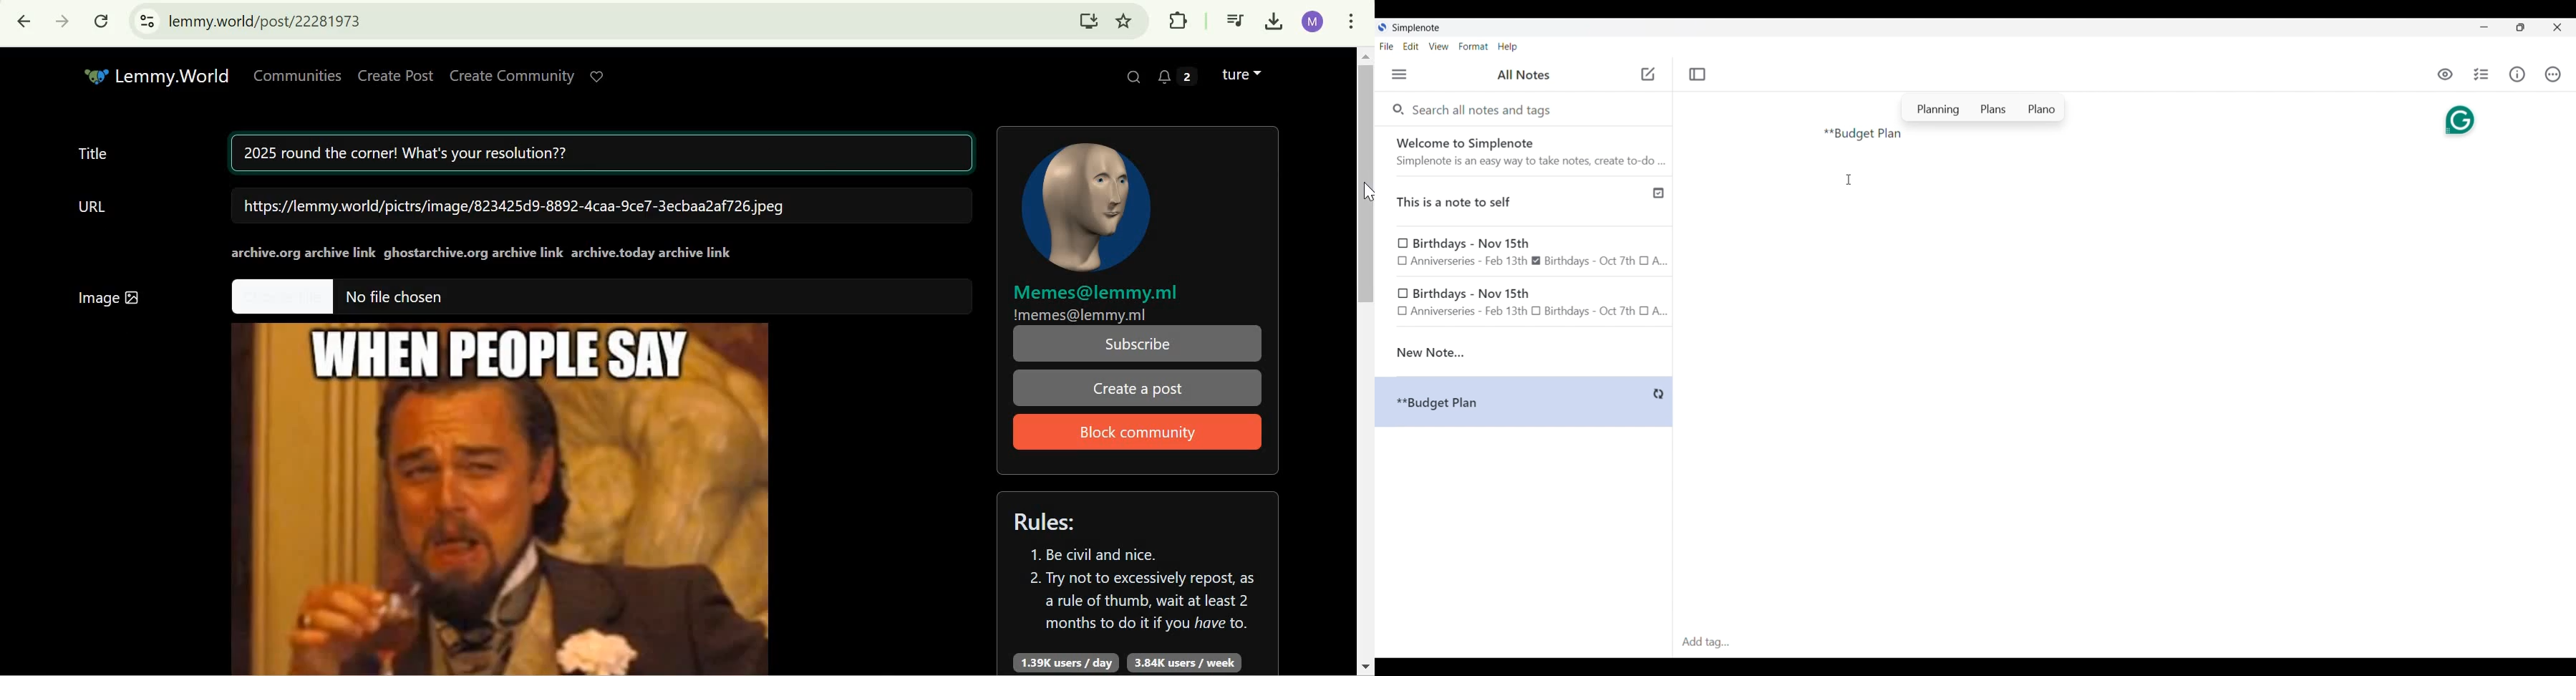 Image resolution: width=2576 pixels, height=700 pixels. What do you see at coordinates (2445, 74) in the screenshot?
I see `Toggle to see markdown preview` at bounding box center [2445, 74].